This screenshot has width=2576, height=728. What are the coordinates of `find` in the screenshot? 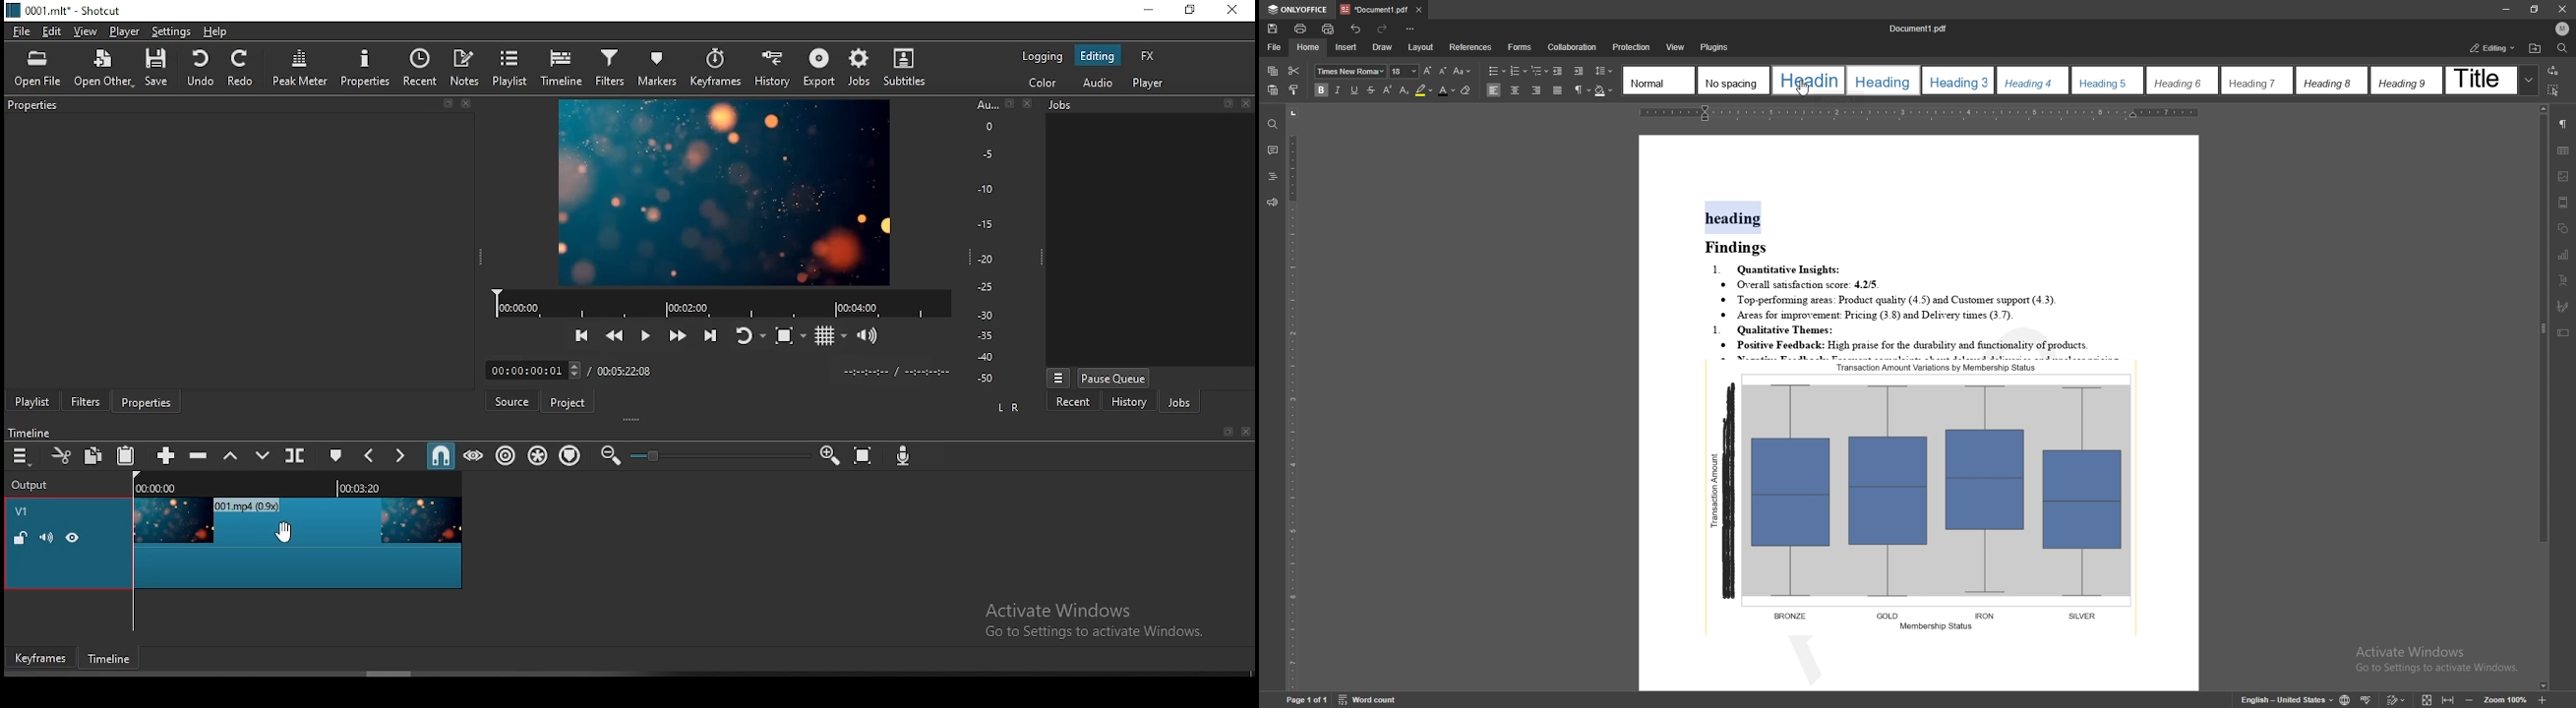 It's located at (1271, 125).